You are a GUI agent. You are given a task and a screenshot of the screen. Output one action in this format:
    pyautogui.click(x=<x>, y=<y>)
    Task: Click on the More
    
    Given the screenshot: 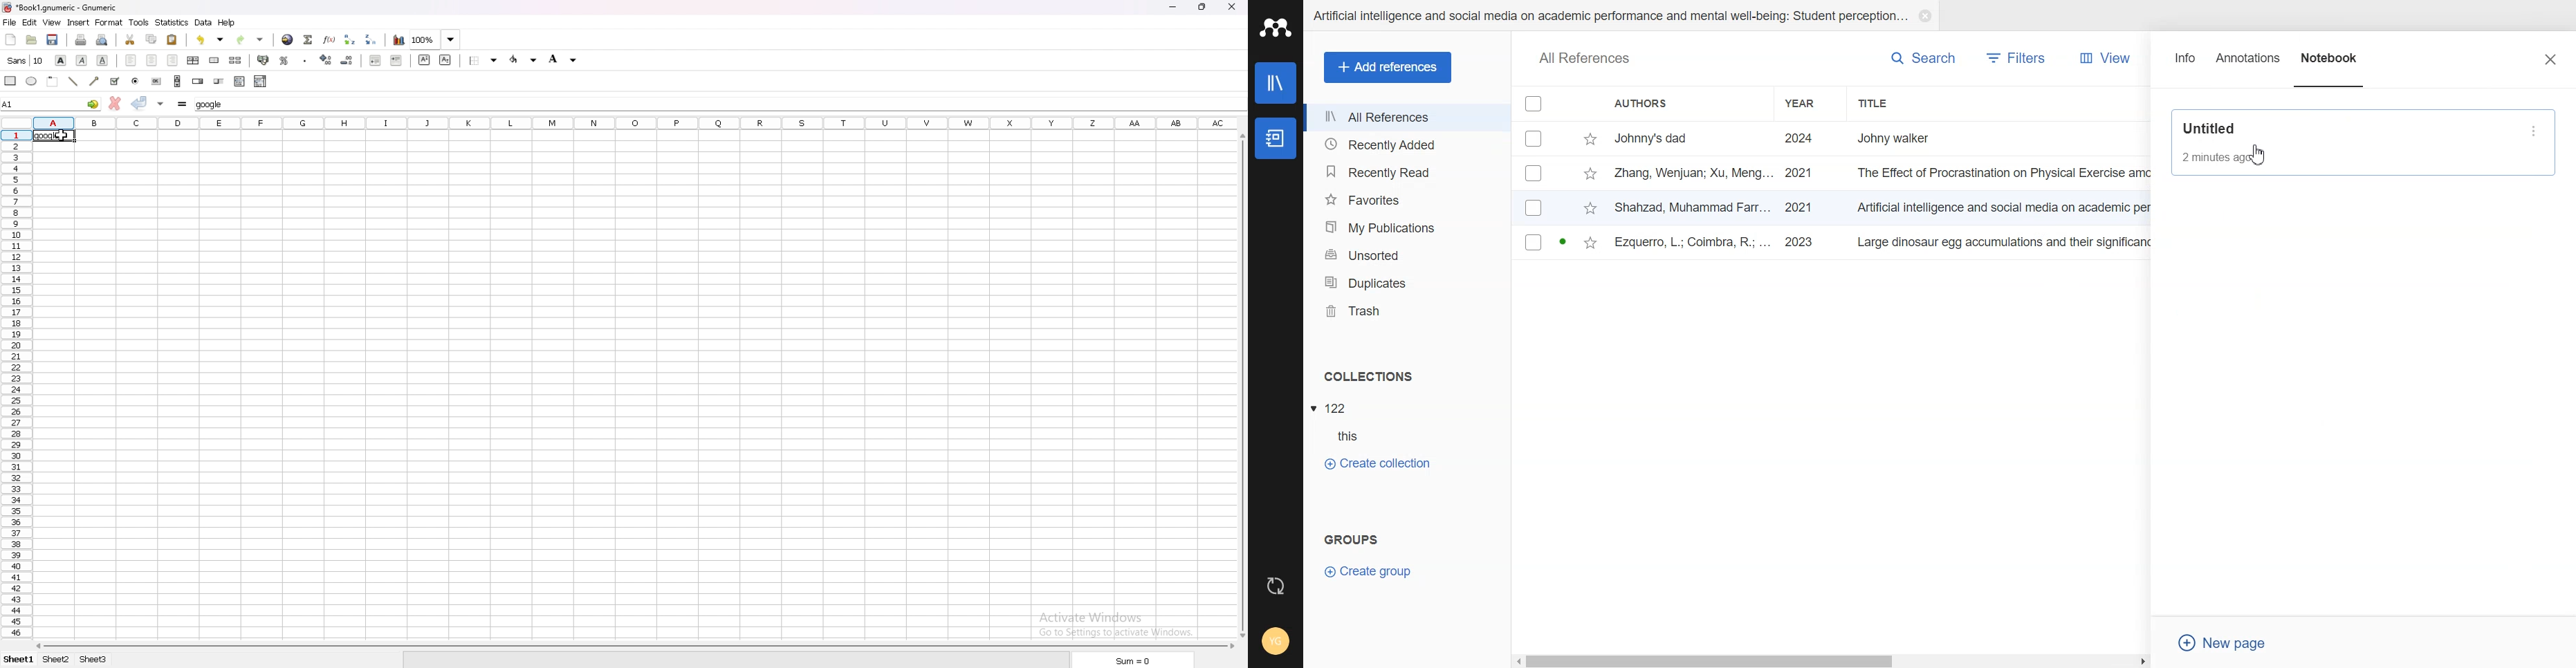 What is the action you would take?
    pyautogui.click(x=2536, y=131)
    